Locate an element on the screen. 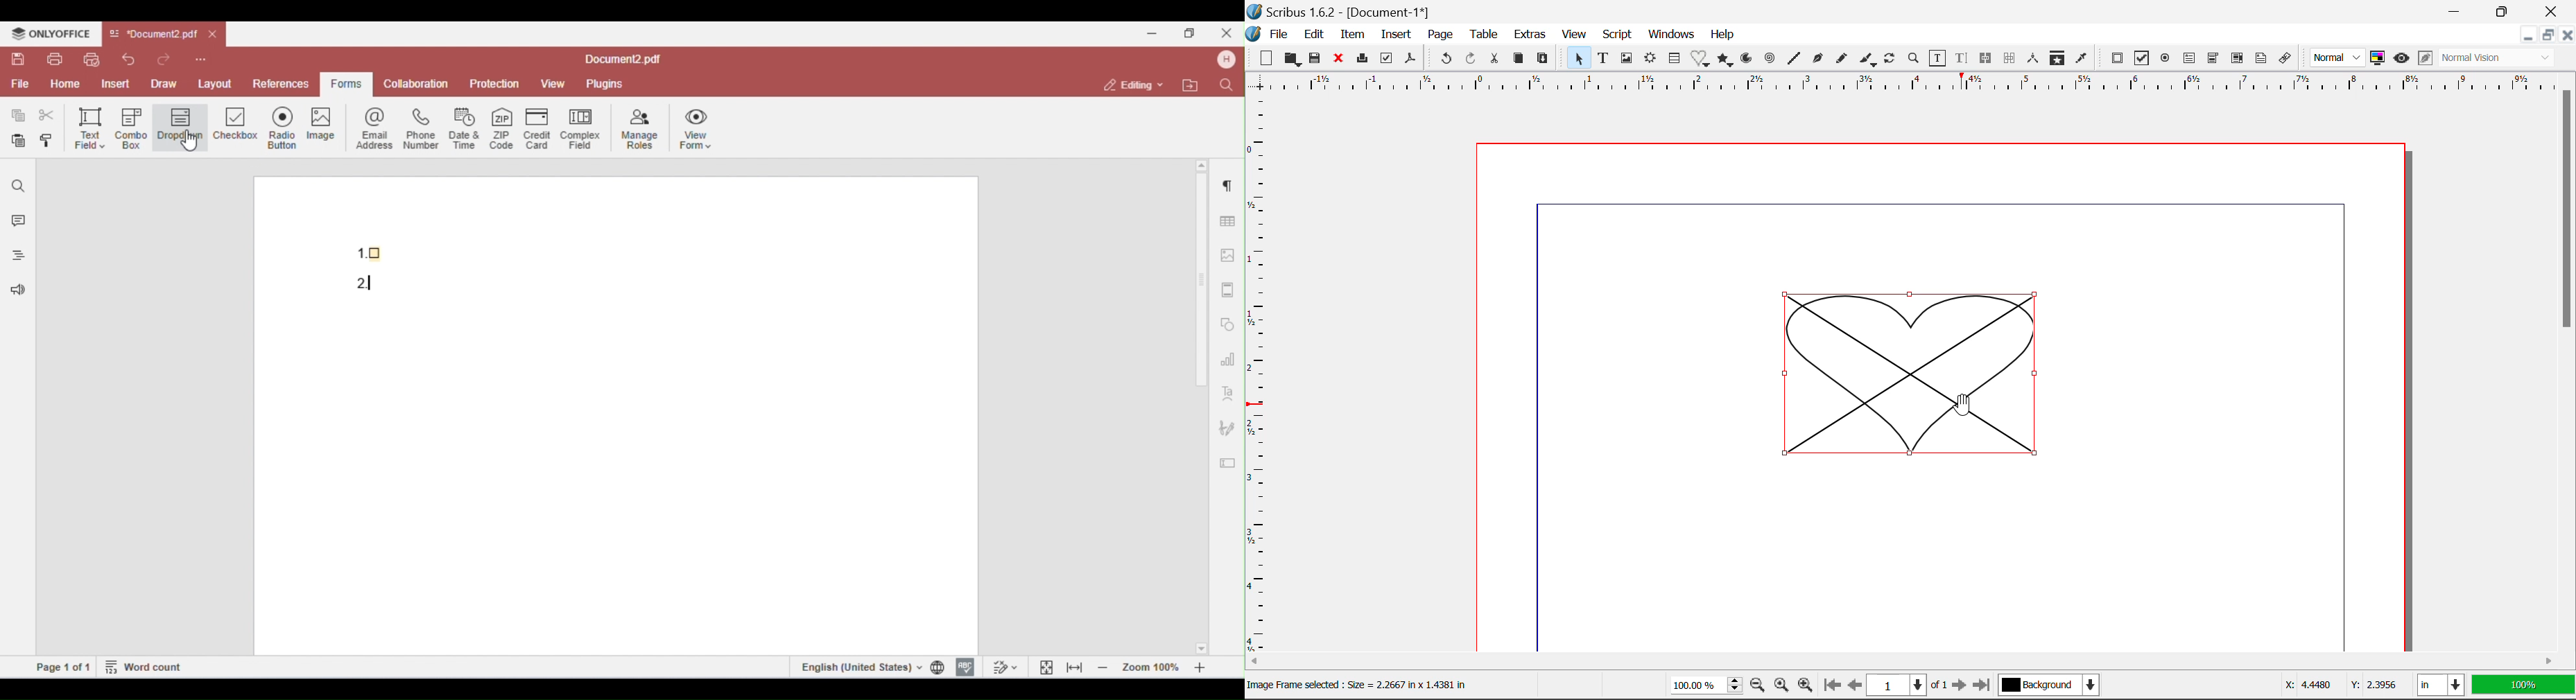  Shape Converted to Image Frame is located at coordinates (1909, 372).